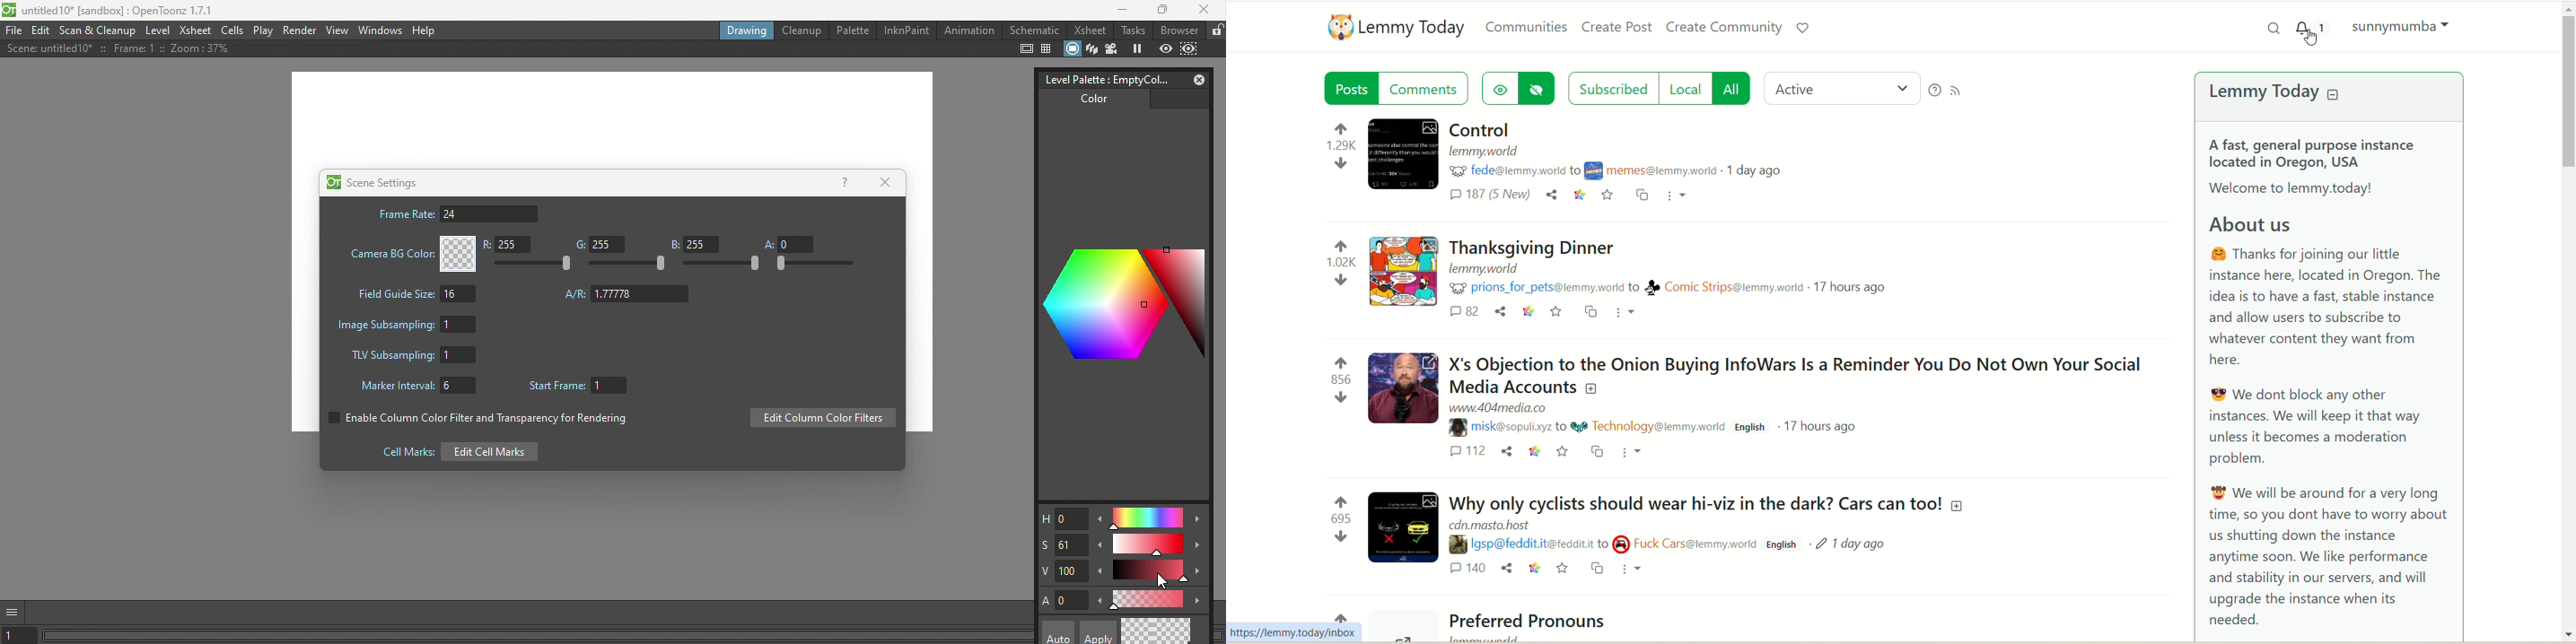  Describe the element at coordinates (233, 30) in the screenshot. I see `Cells` at that location.